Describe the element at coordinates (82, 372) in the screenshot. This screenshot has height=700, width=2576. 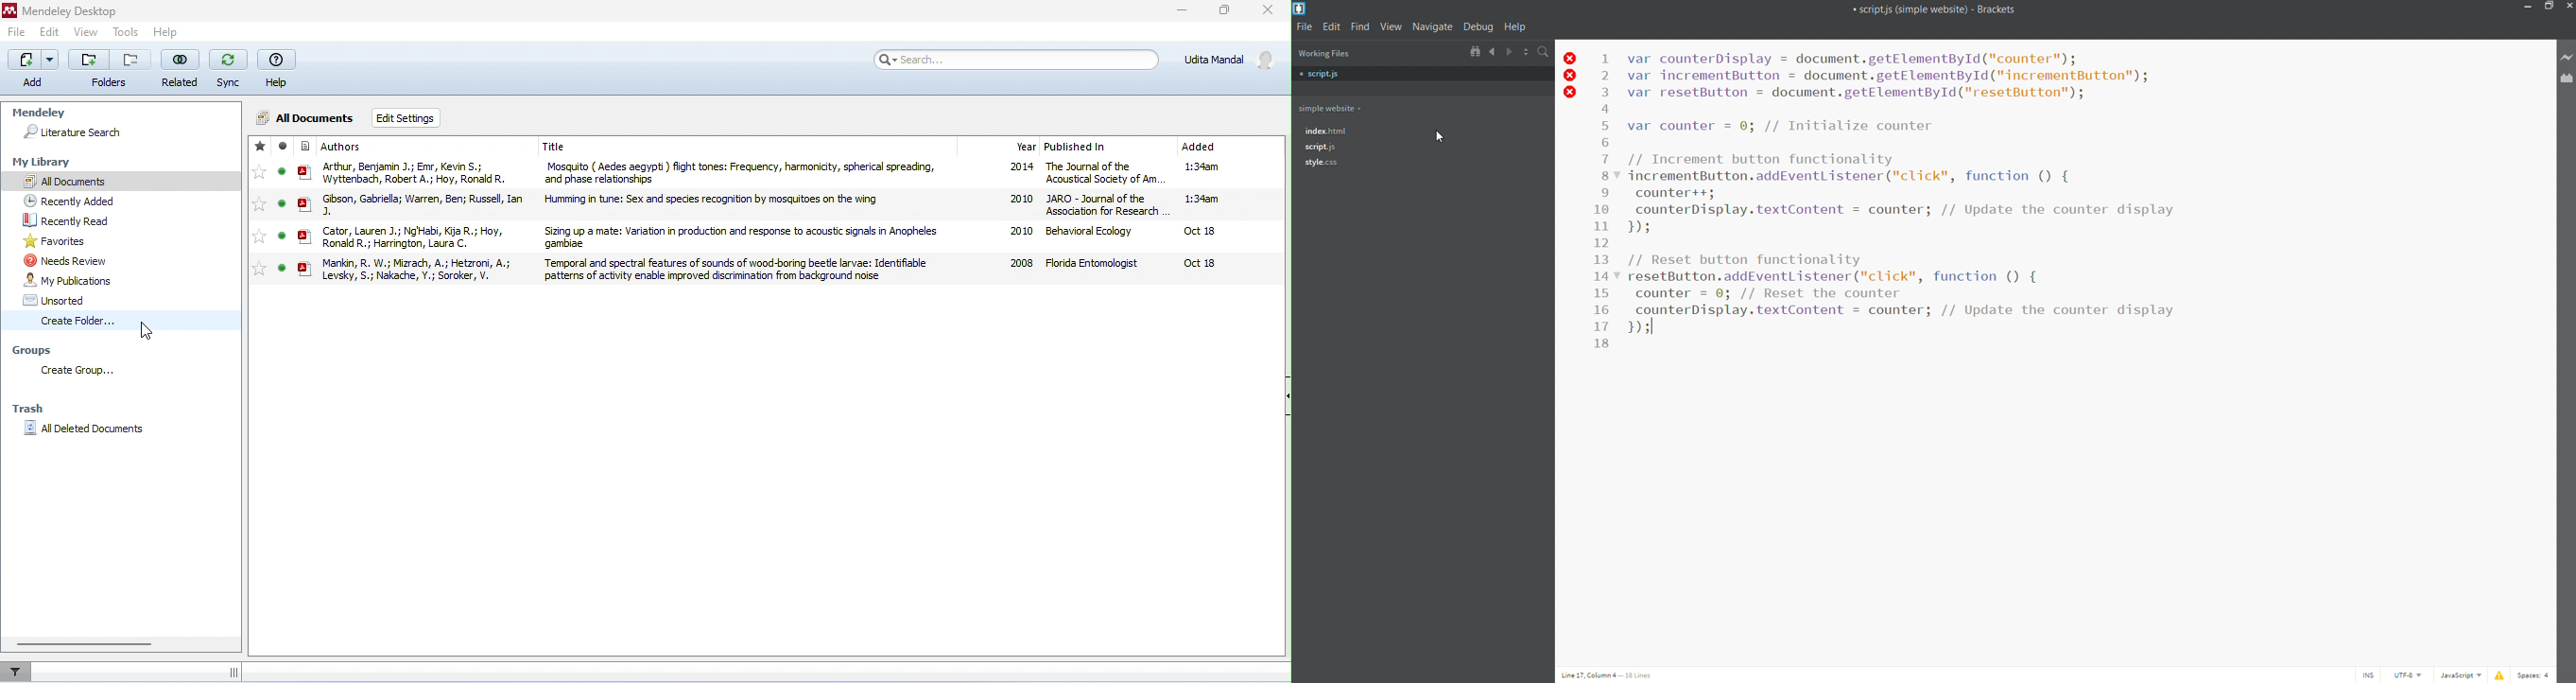
I see `create group` at that location.